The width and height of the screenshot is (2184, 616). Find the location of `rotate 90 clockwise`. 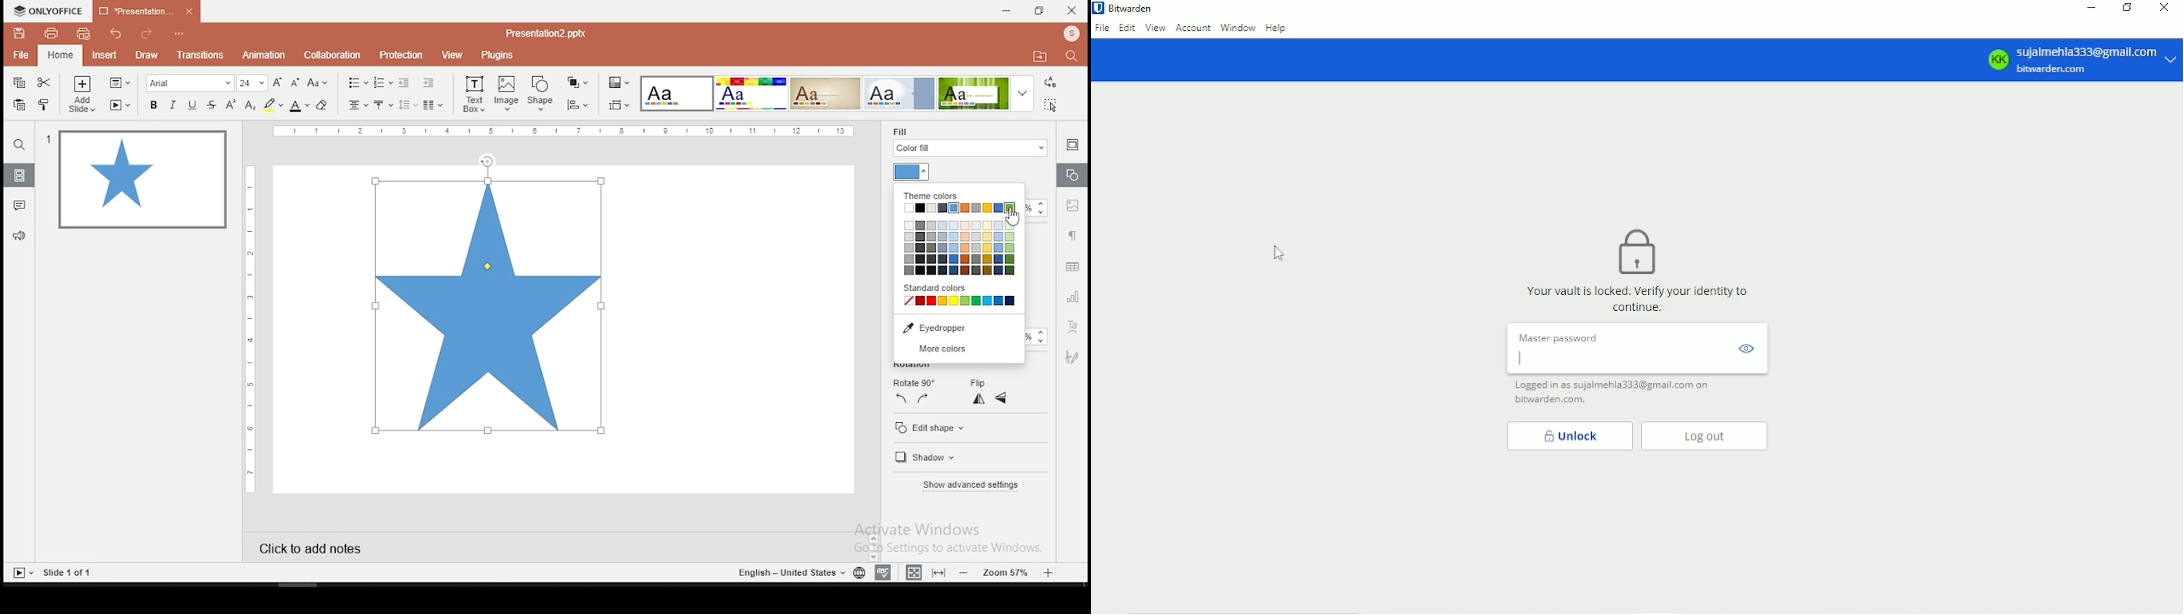

rotate 90 clockwise is located at coordinates (924, 398).